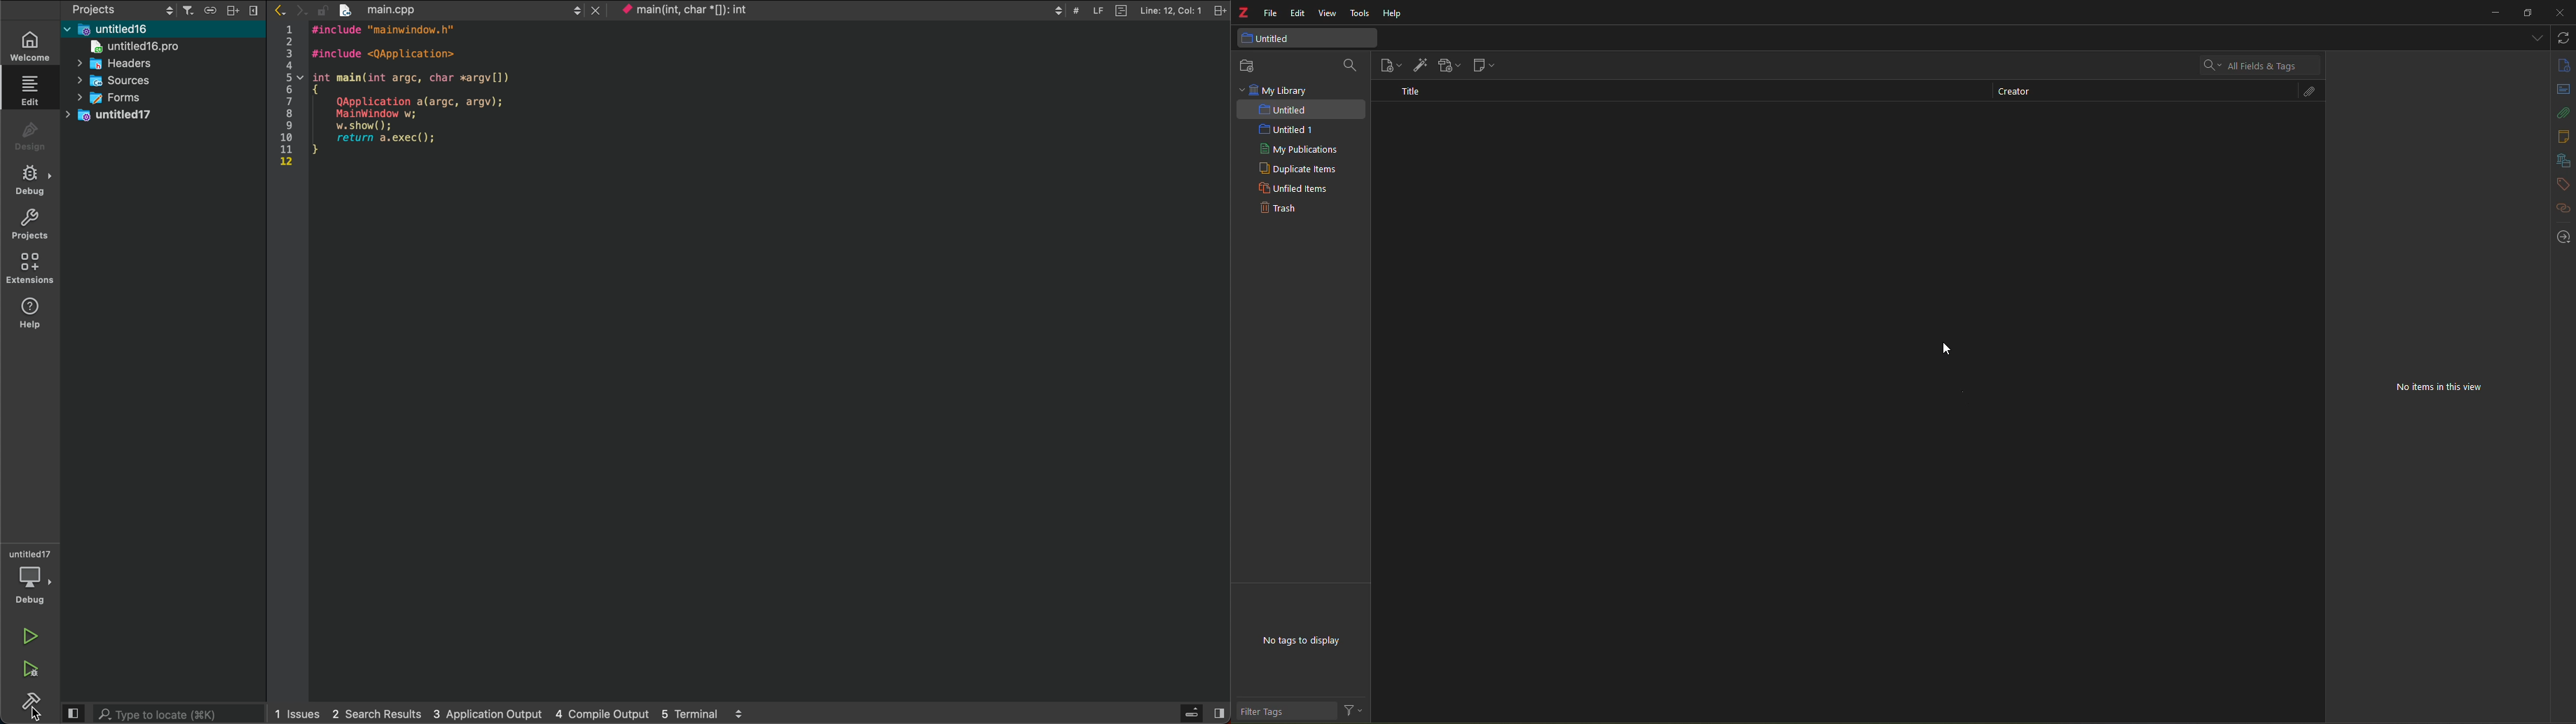 The height and width of the screenshot is (728, 2576). What do you see at coordinates (2565, 36) in the screenshot?
I see `sync` at bounding box center [2565, 36].